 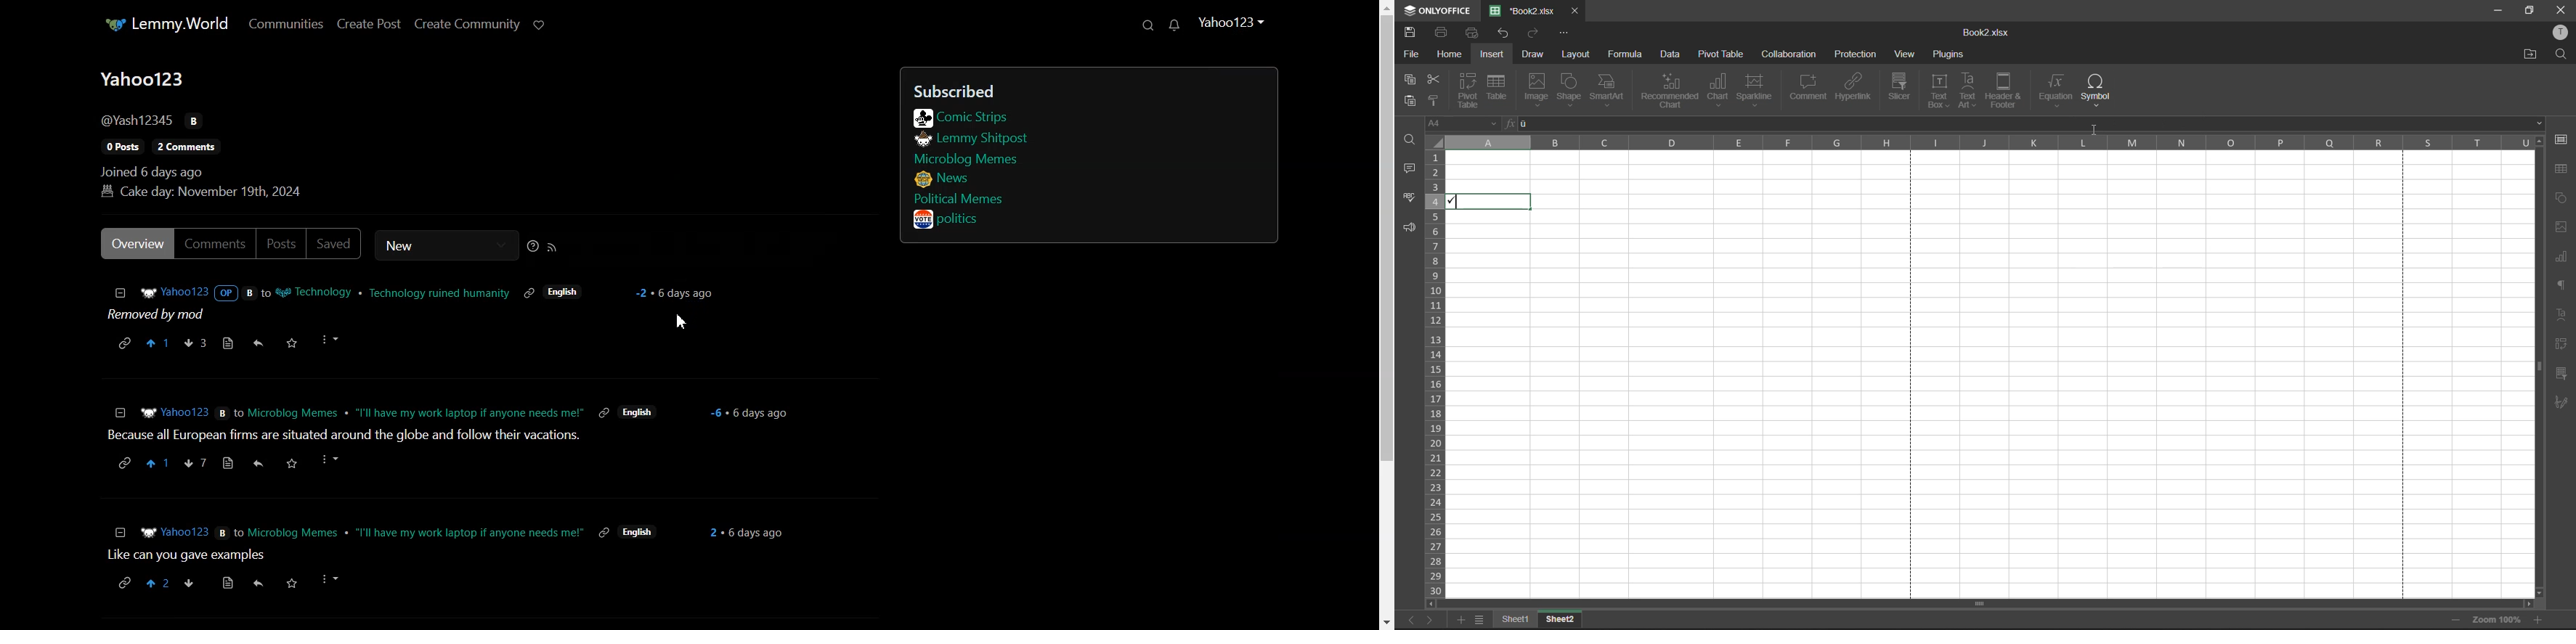 I want to click on scroll bar, so click(x=2538, y=368).